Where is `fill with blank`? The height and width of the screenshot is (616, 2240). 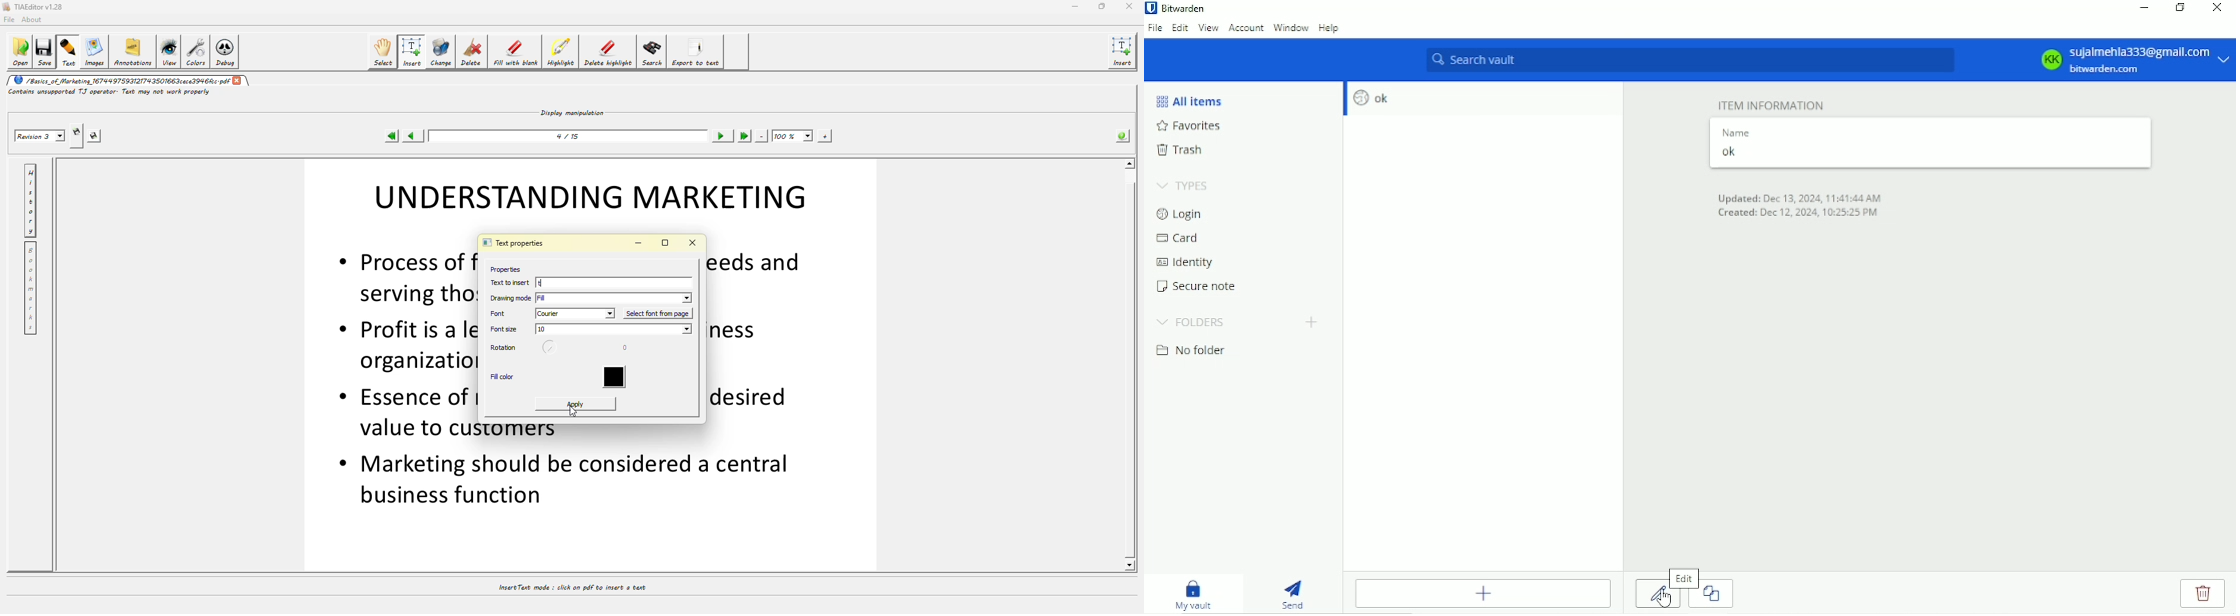
fill with blank is located at coordinates (516, 51).